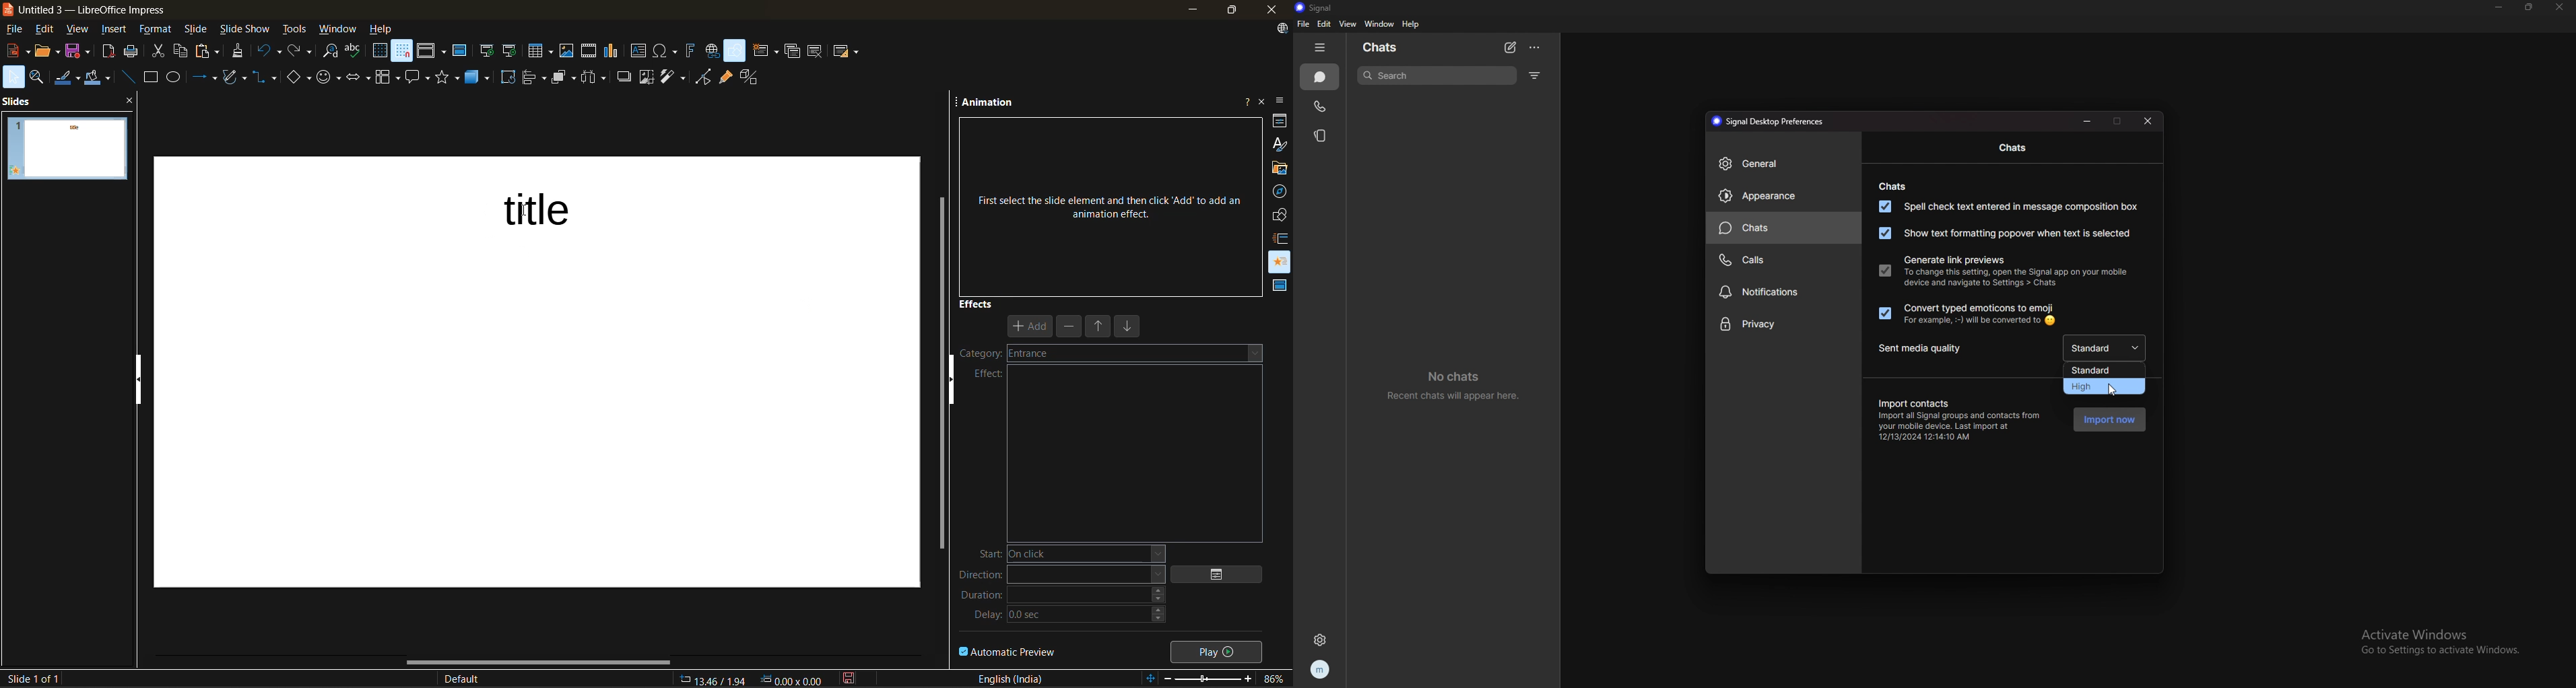  Describe the element at coordinates (1282, 102) in the screenshot. I see `sidebar settings` at that location.